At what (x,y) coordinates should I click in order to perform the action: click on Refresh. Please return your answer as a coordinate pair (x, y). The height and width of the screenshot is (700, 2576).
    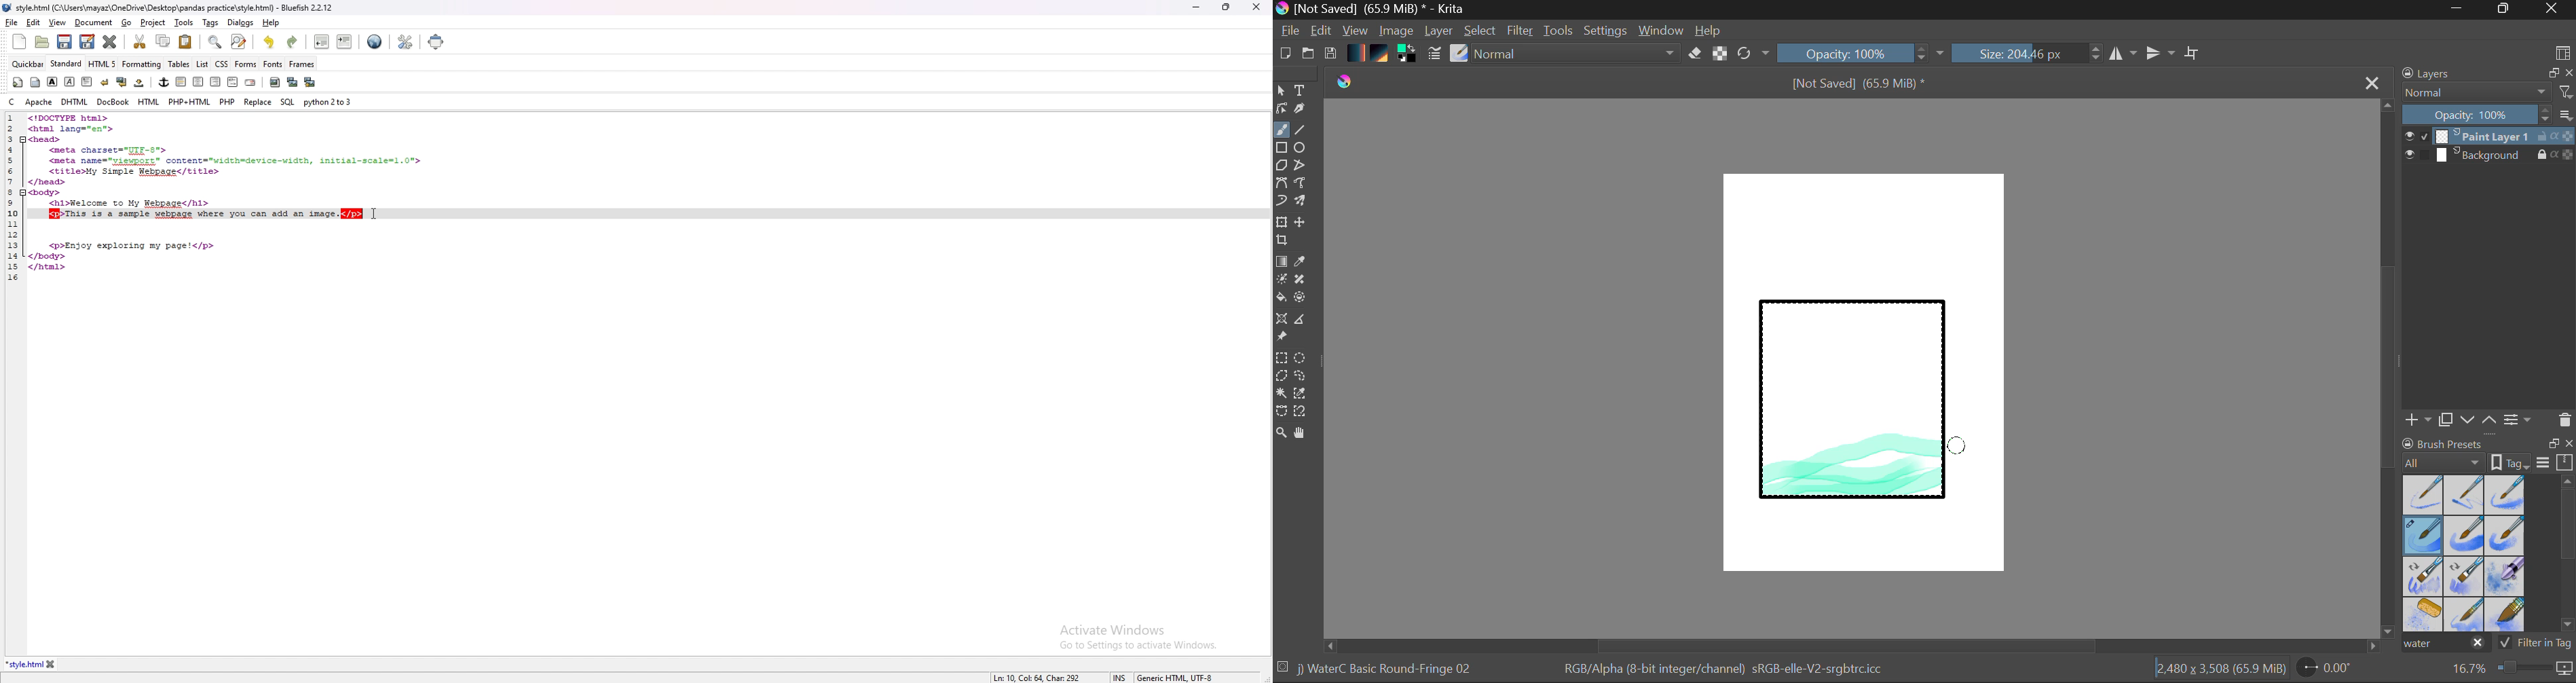
    Looking at the image, I should click on (1753, 53).